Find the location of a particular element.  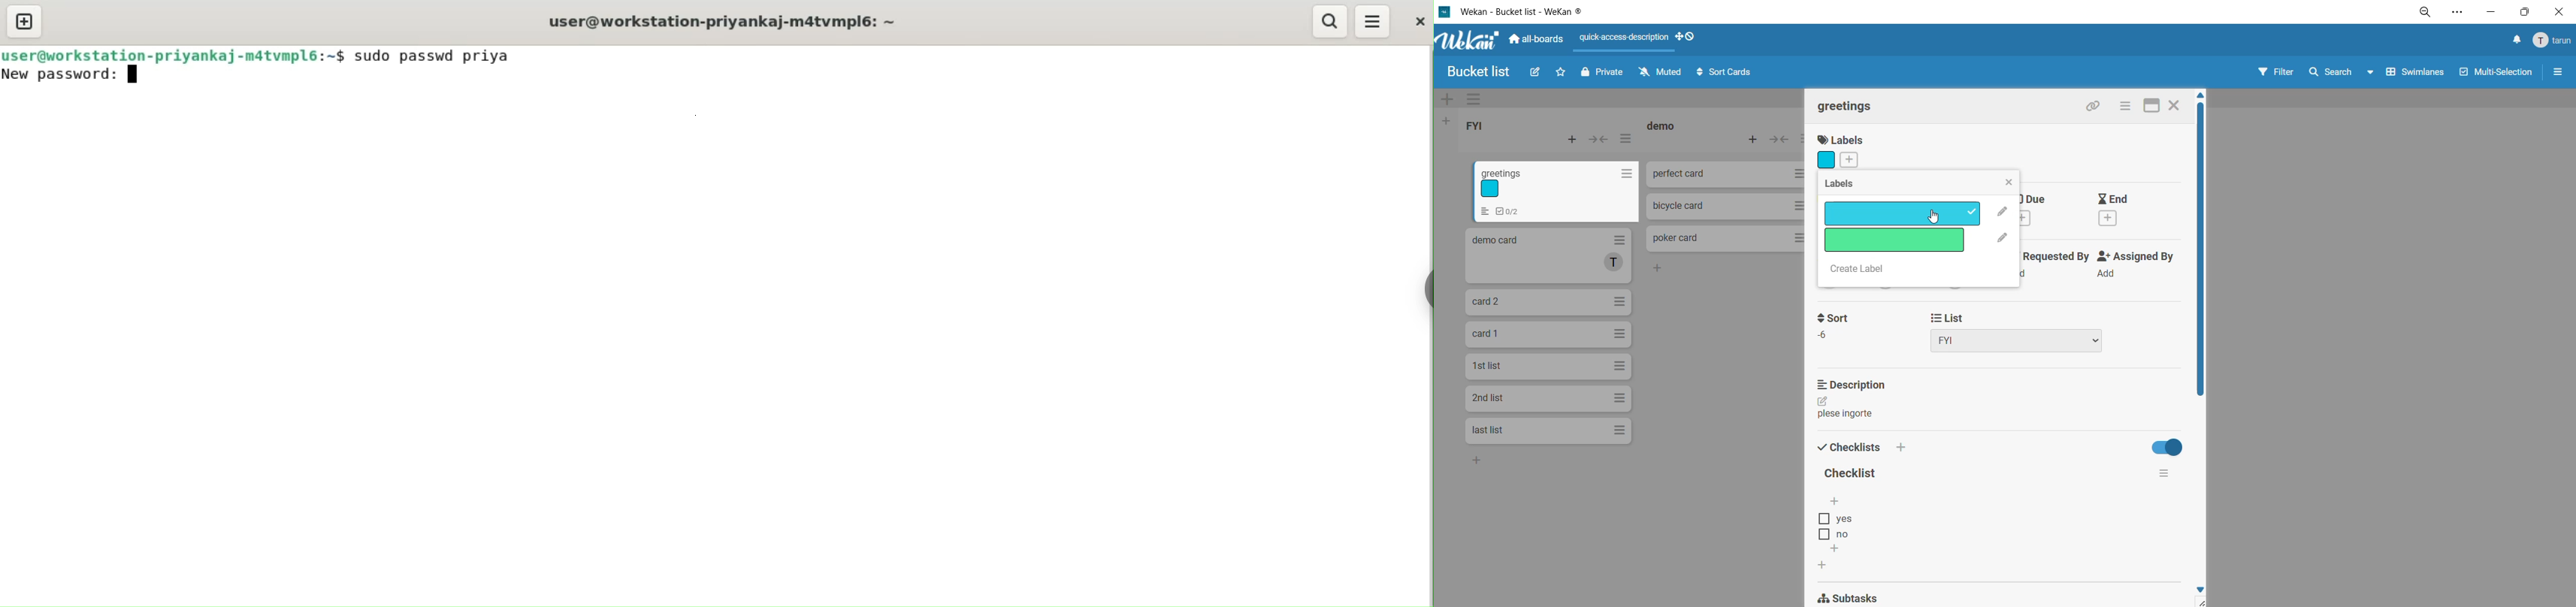

create label is located at coordinates (1862, 272).